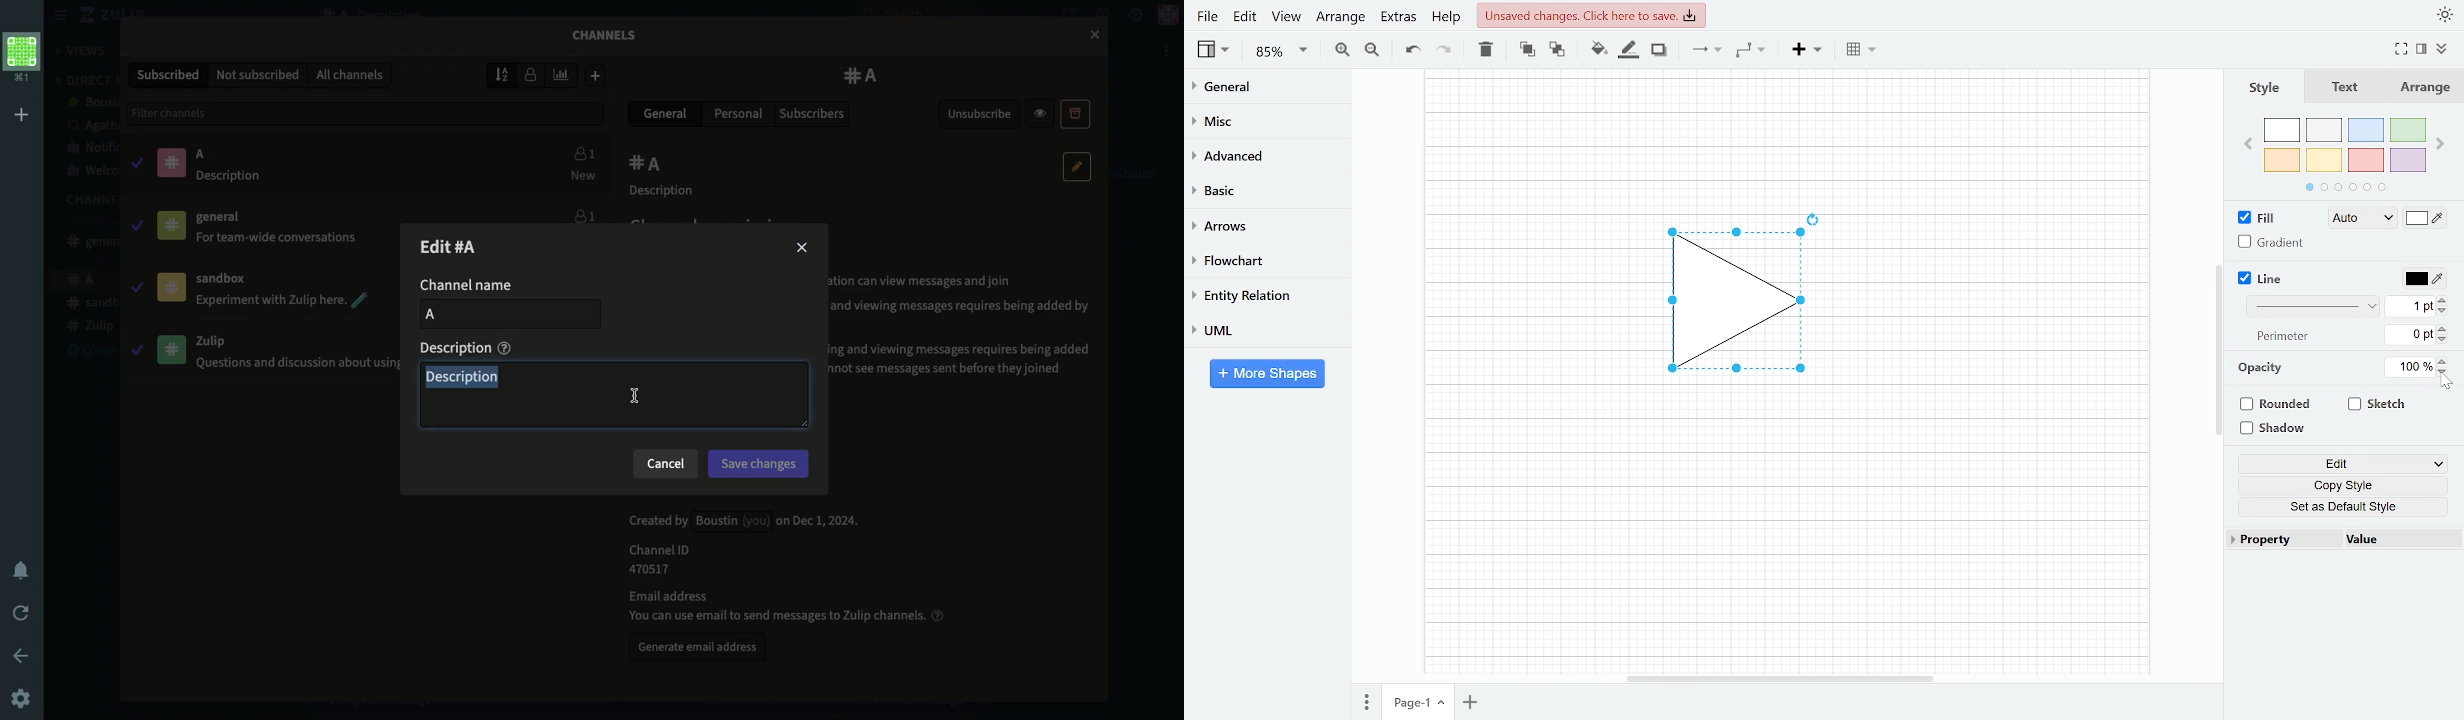  What do you see at coordinates (1267, 373) in the screenshot?
I see `More shapes` at bounding box center [1267, 373].